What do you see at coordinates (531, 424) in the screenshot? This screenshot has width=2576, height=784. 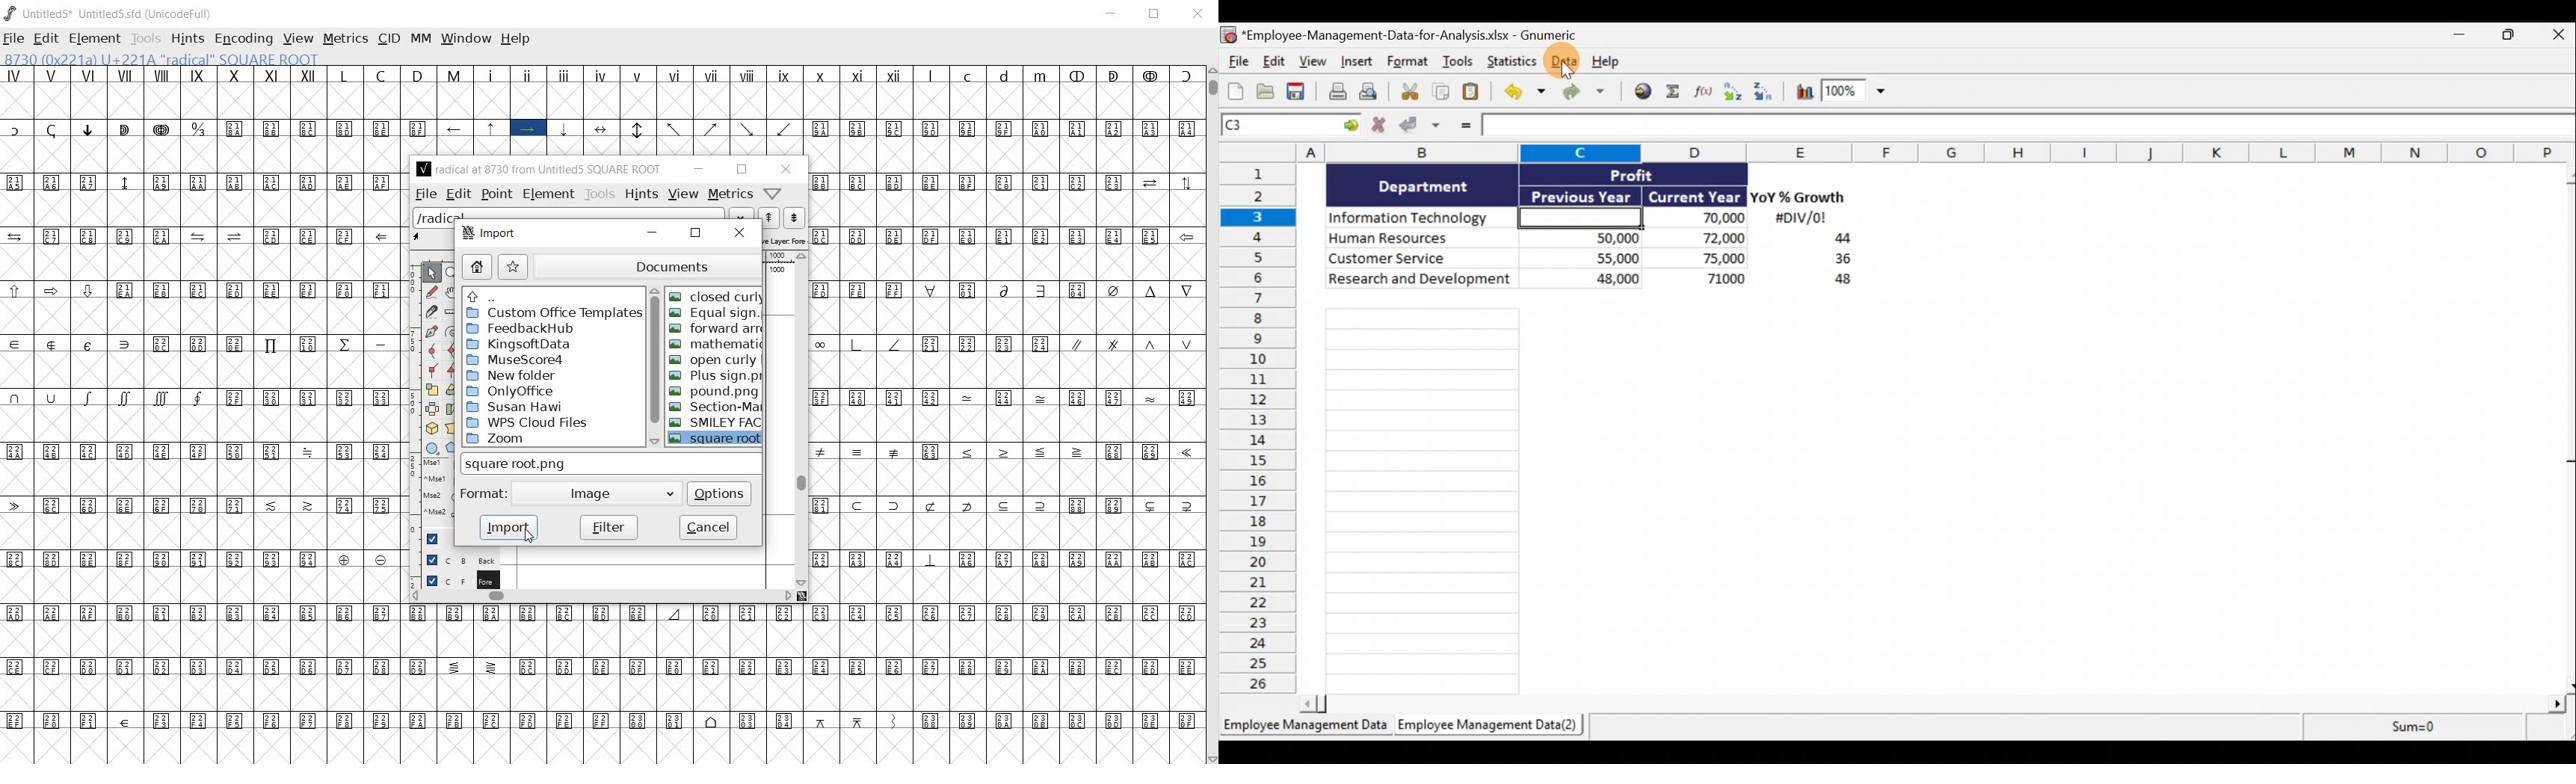 I see `WPS Cloud Files` at bounding box center [531, 424].